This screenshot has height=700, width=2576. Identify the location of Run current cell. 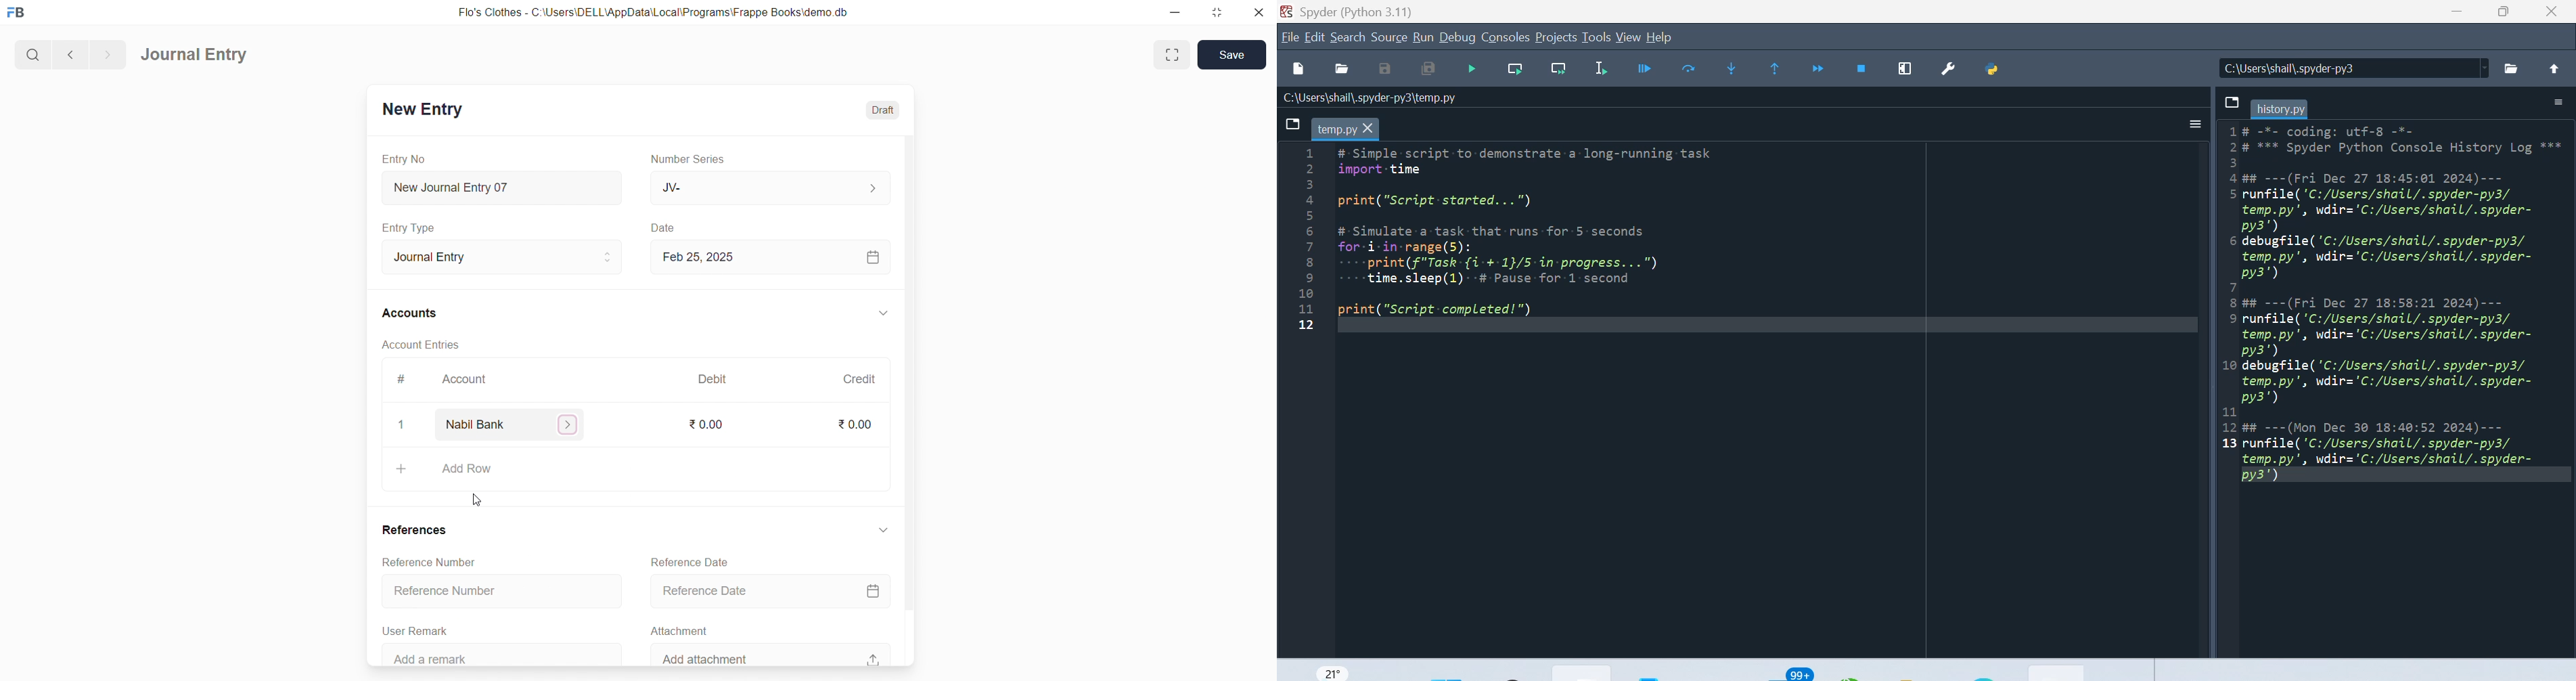
(1646, 74).